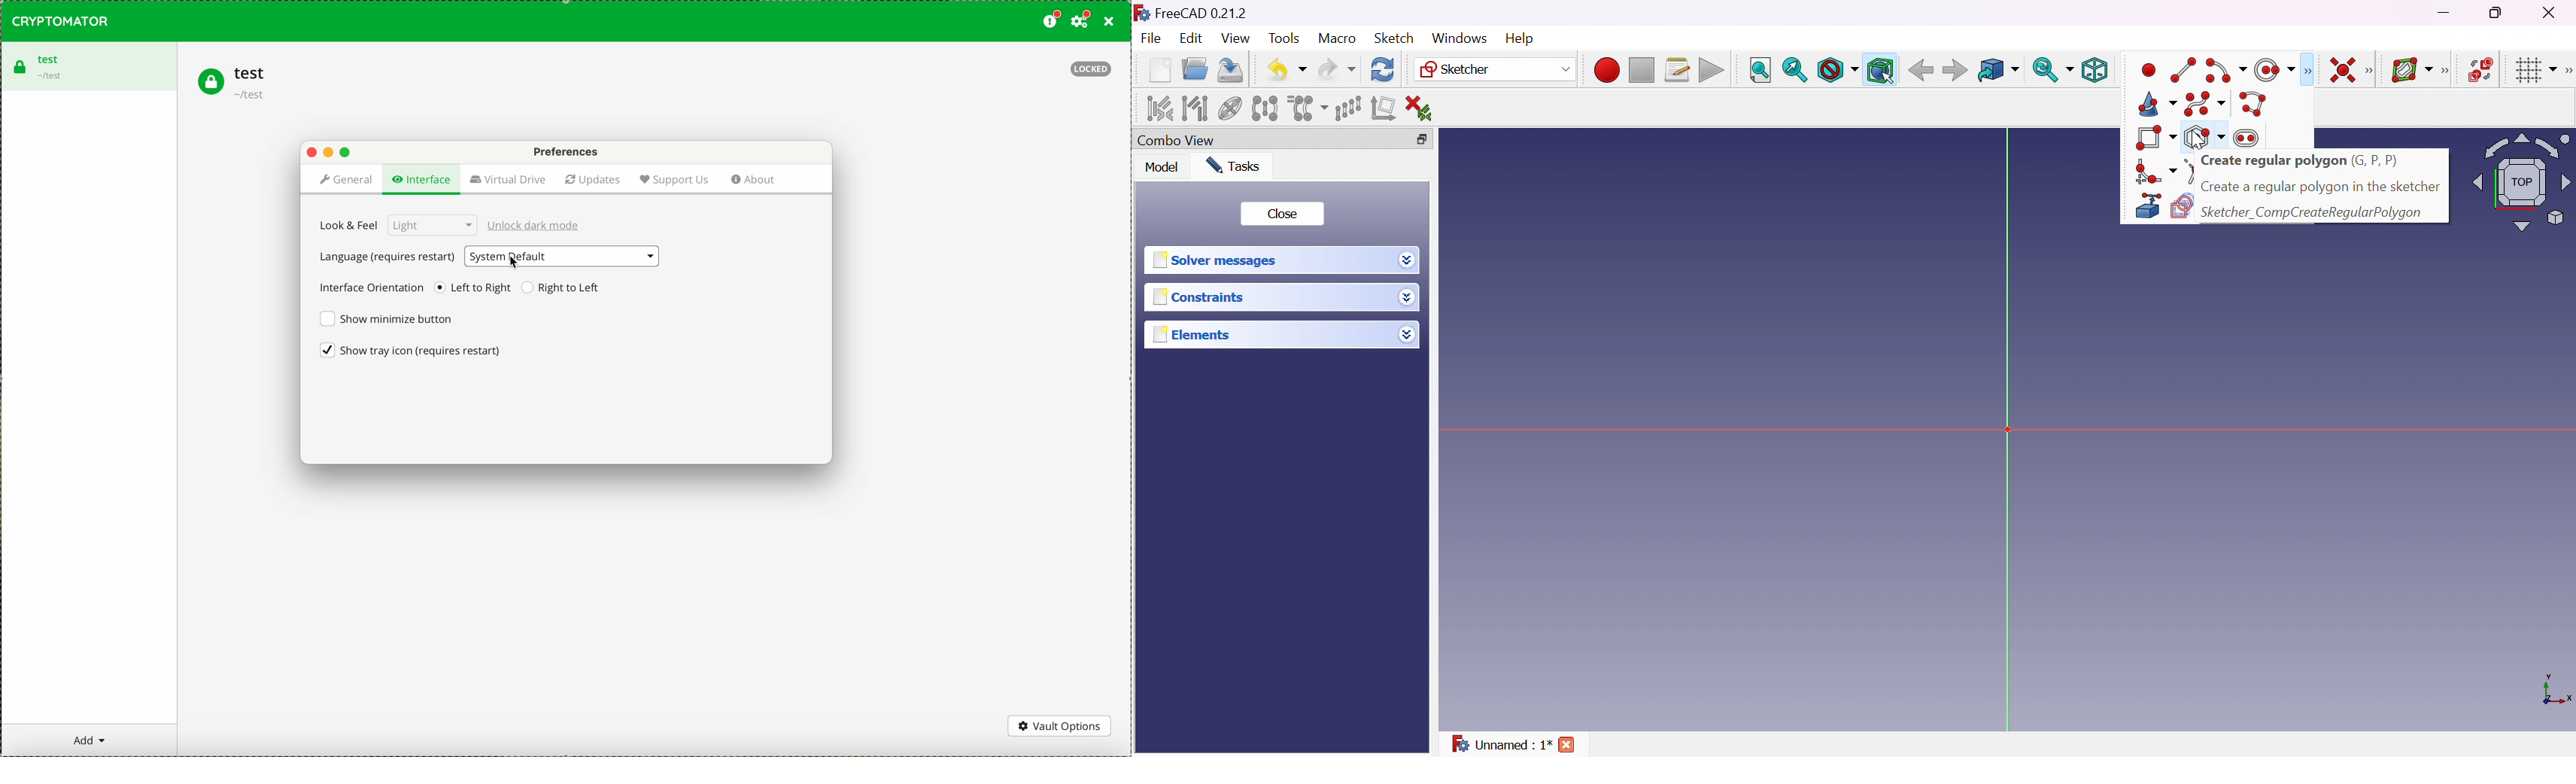 This screenshot has height=784, width=2576. What do you see at coordinates (1918, 70) in the screenshot?
I see `Back` at bounding box center [1918, 70].